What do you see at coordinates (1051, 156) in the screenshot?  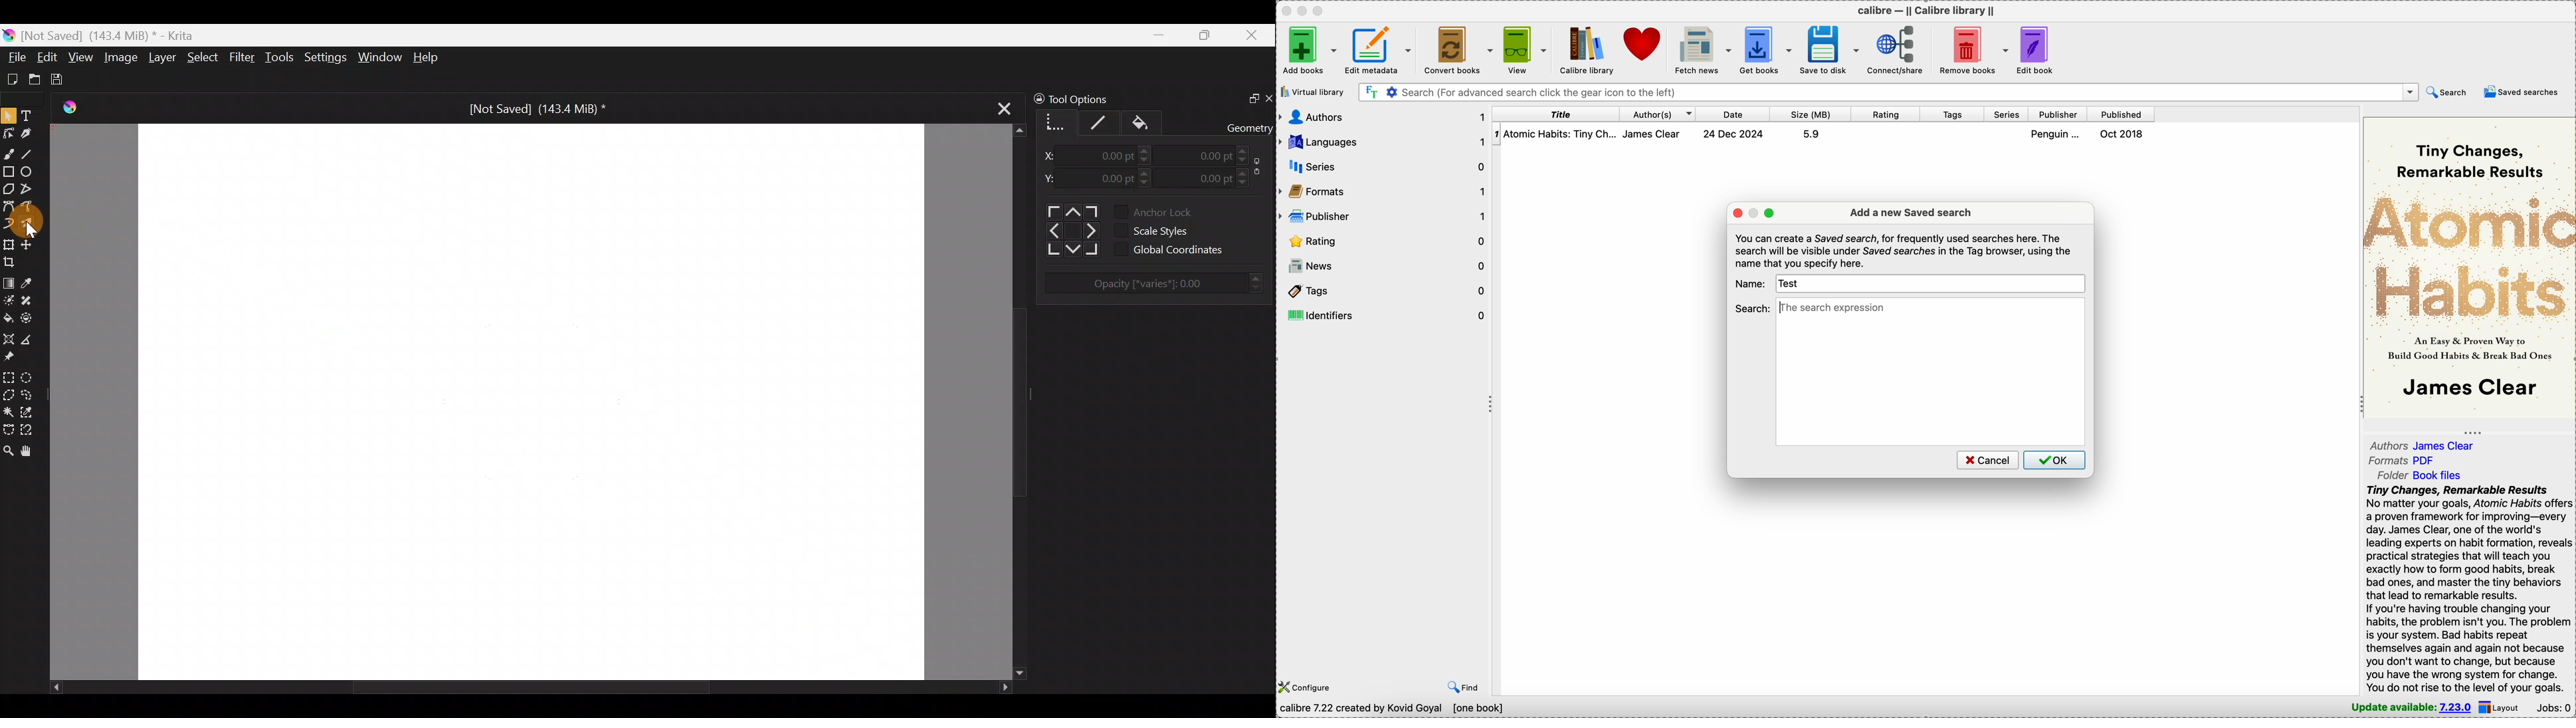 I see `X-axis dimension` at bounding box center [1051, 156].